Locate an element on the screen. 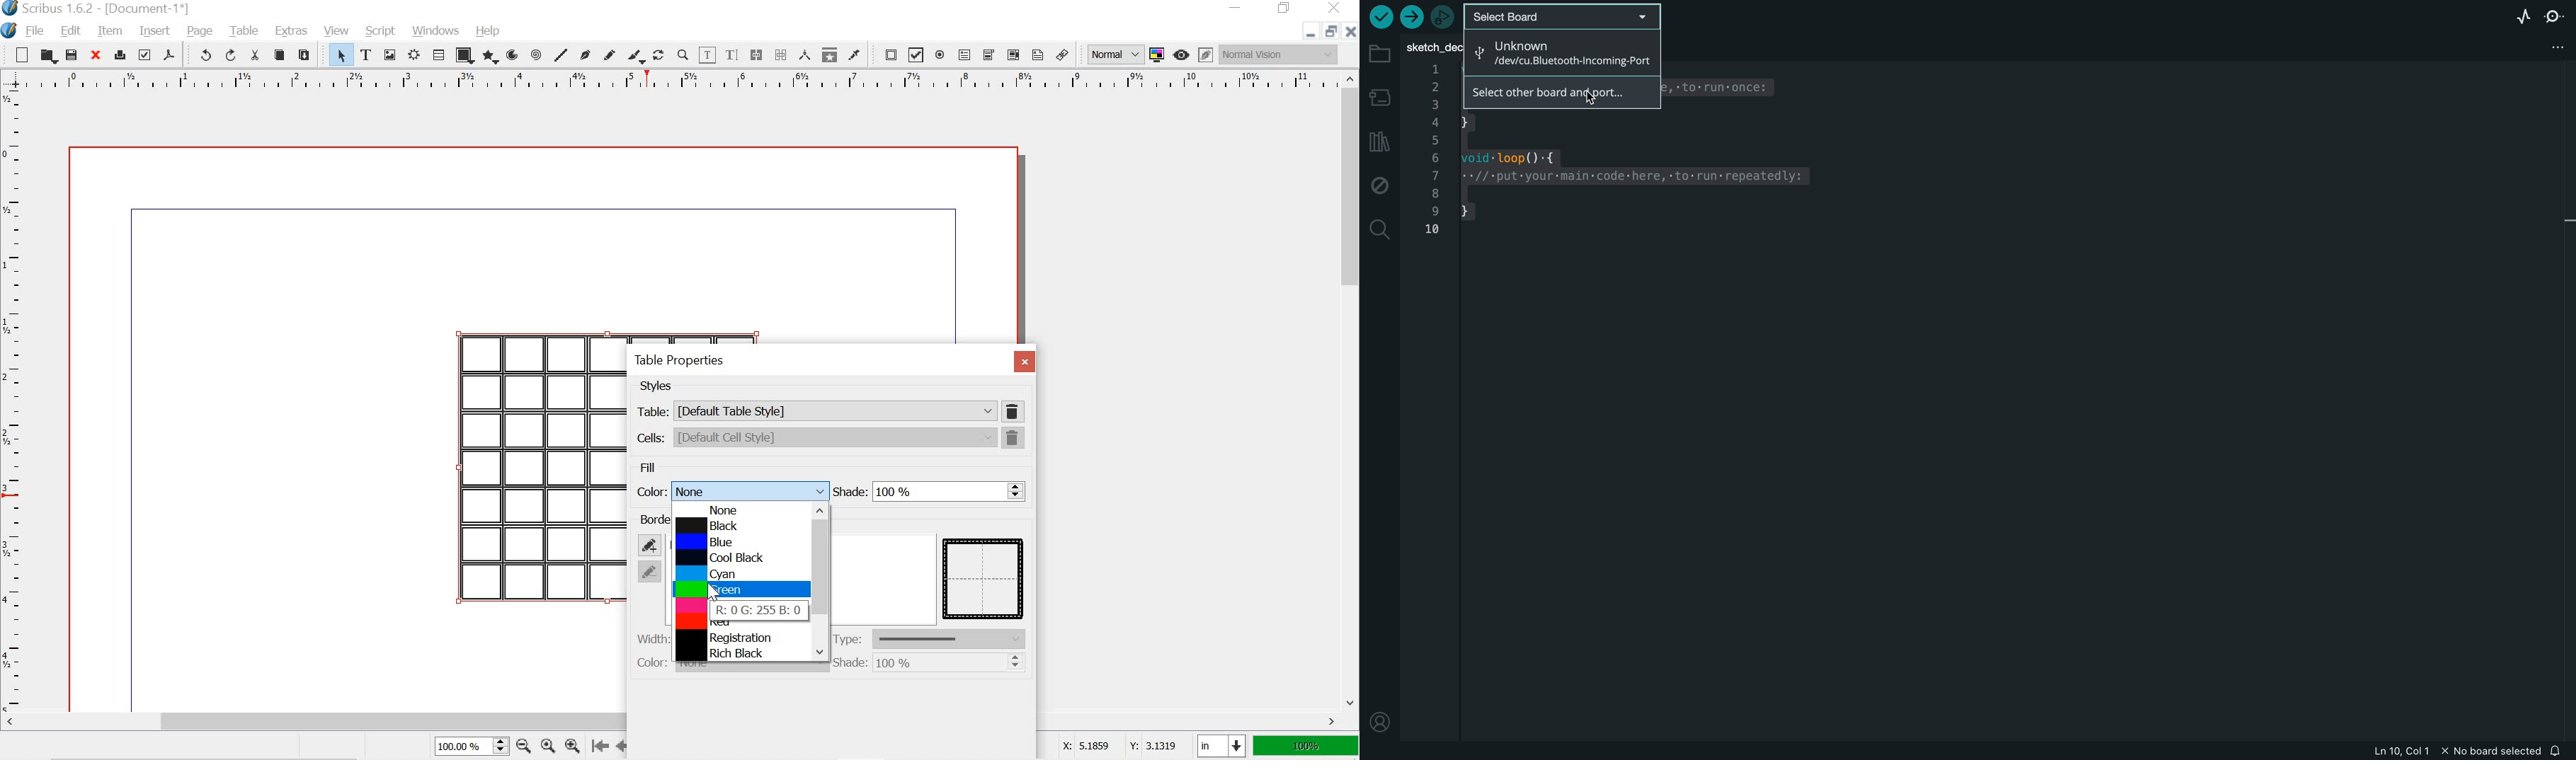 The height and width of the screenshot is (784, 2576). redo is located at coordinates (229, 54).